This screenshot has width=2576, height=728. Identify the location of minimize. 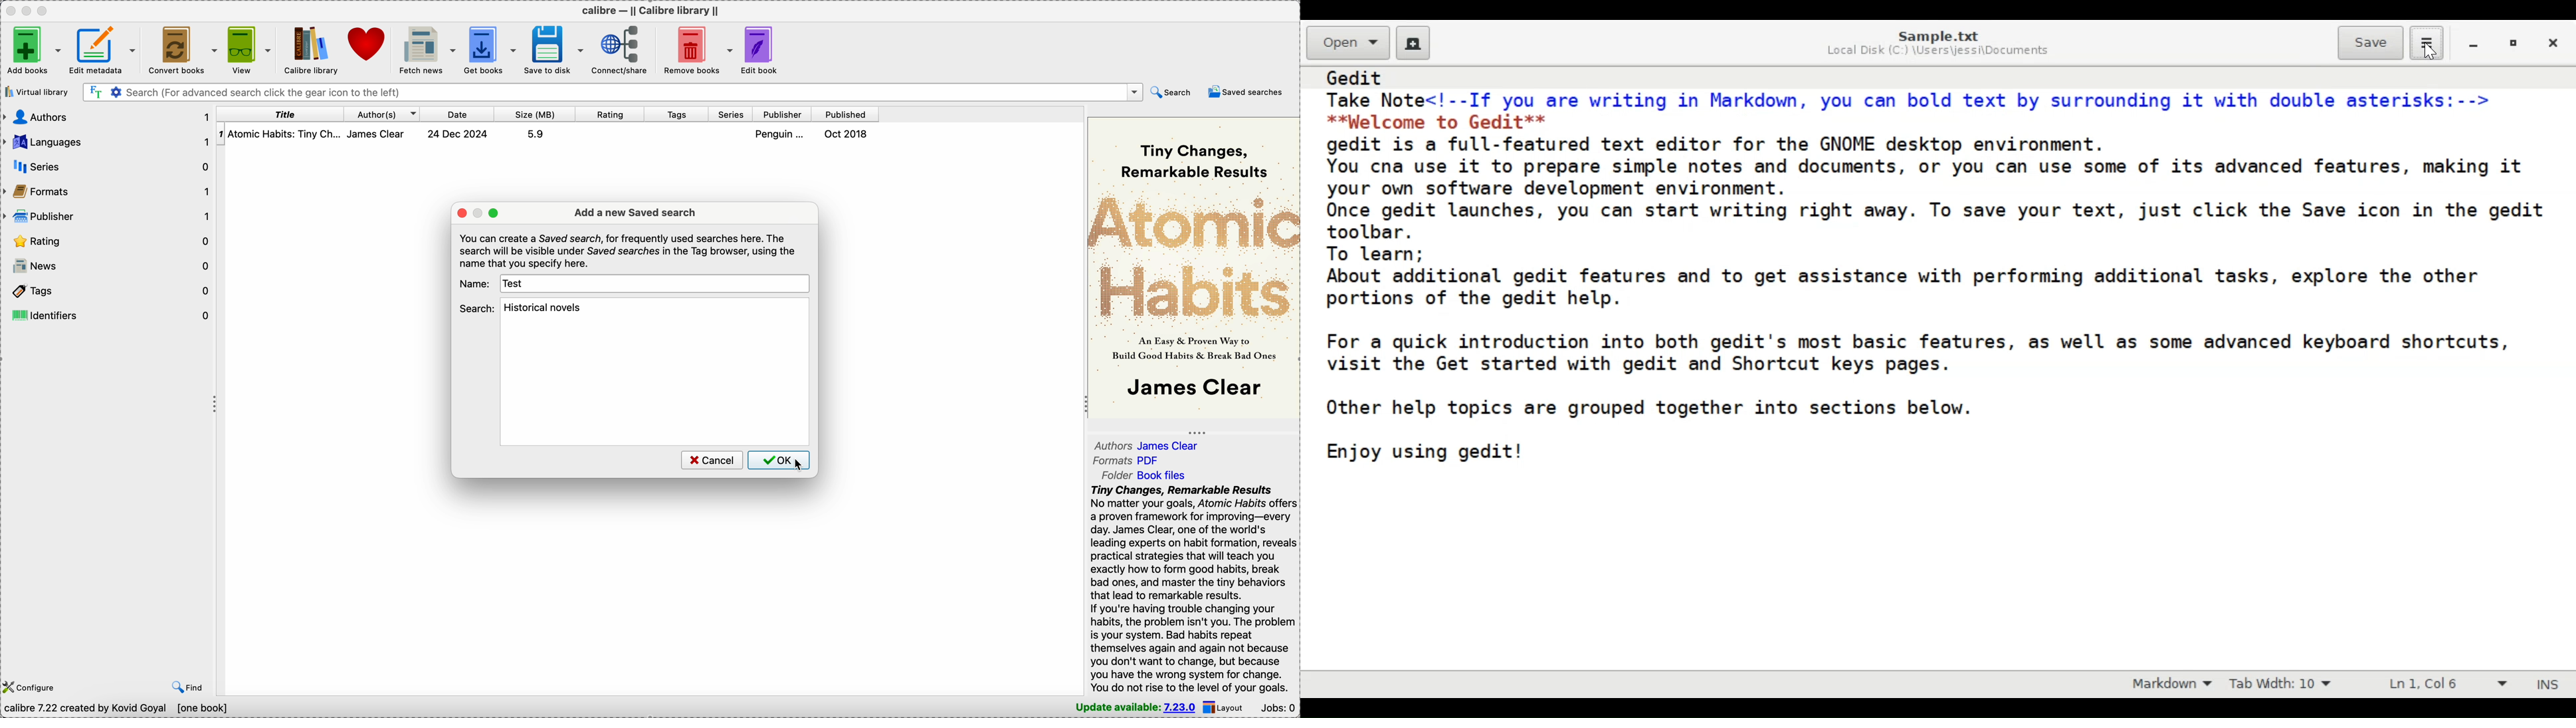
(29, 10).